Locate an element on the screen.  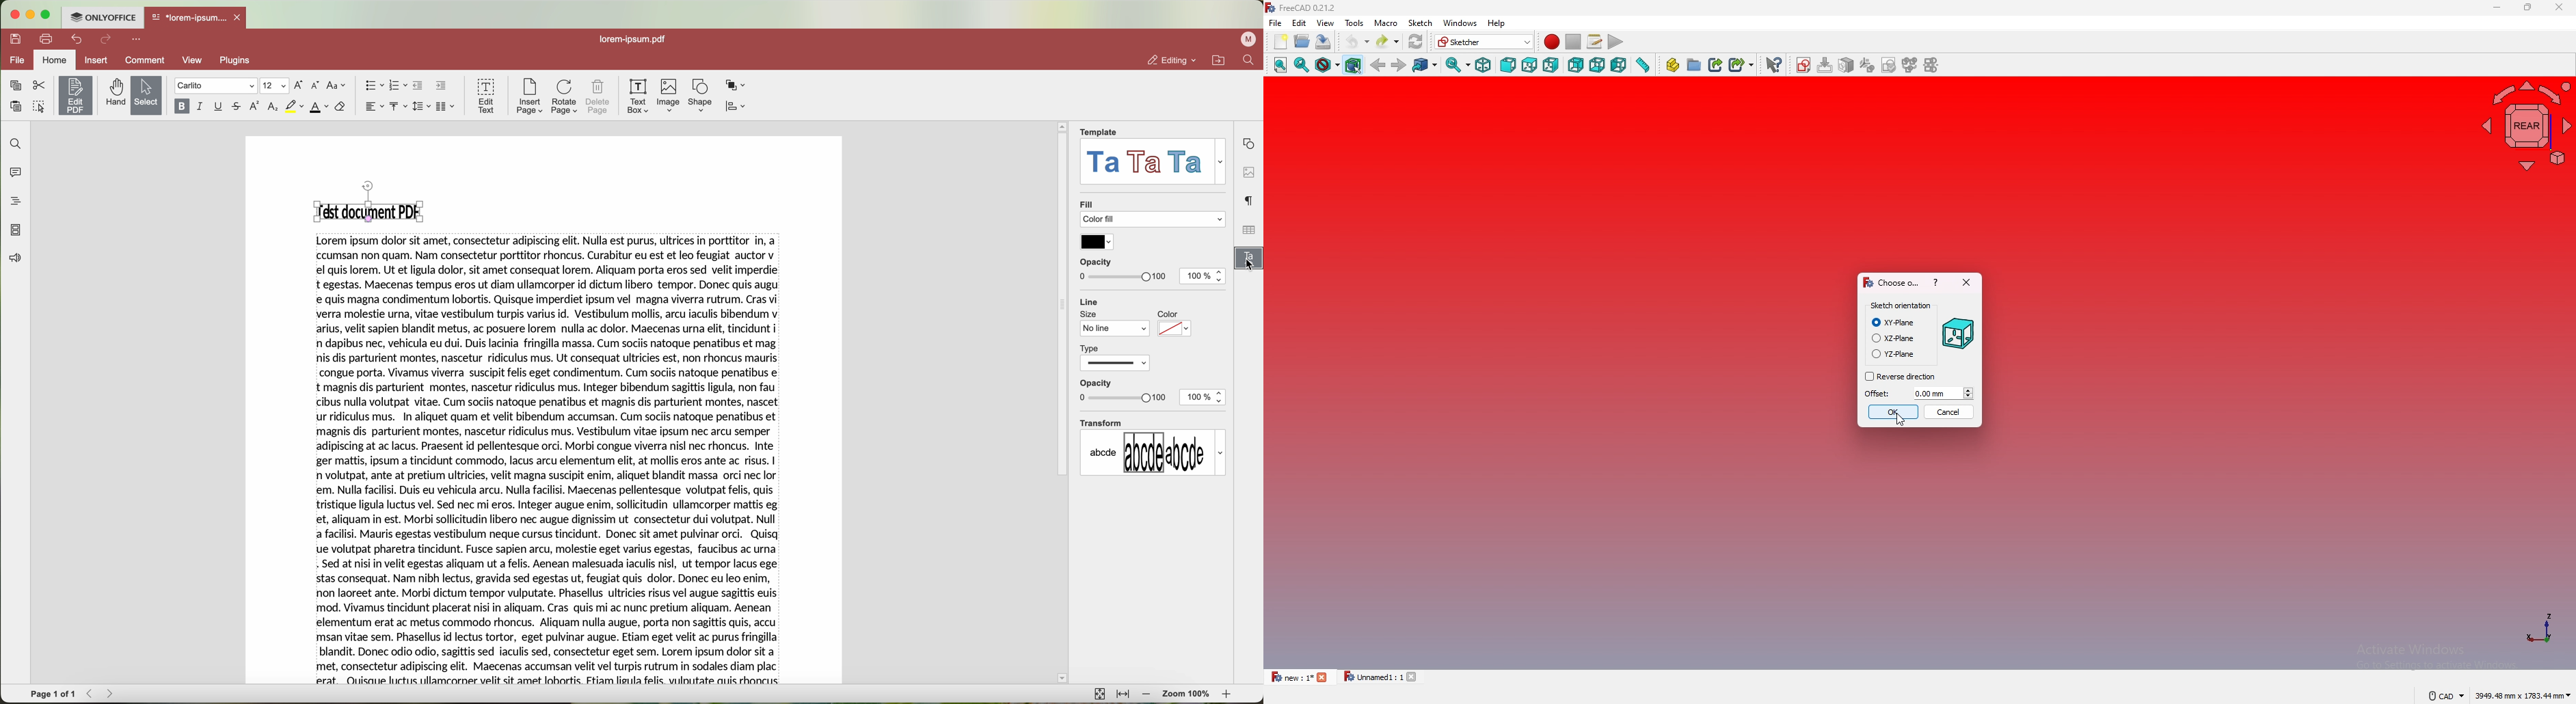
select is located at coordinates (145, 95).